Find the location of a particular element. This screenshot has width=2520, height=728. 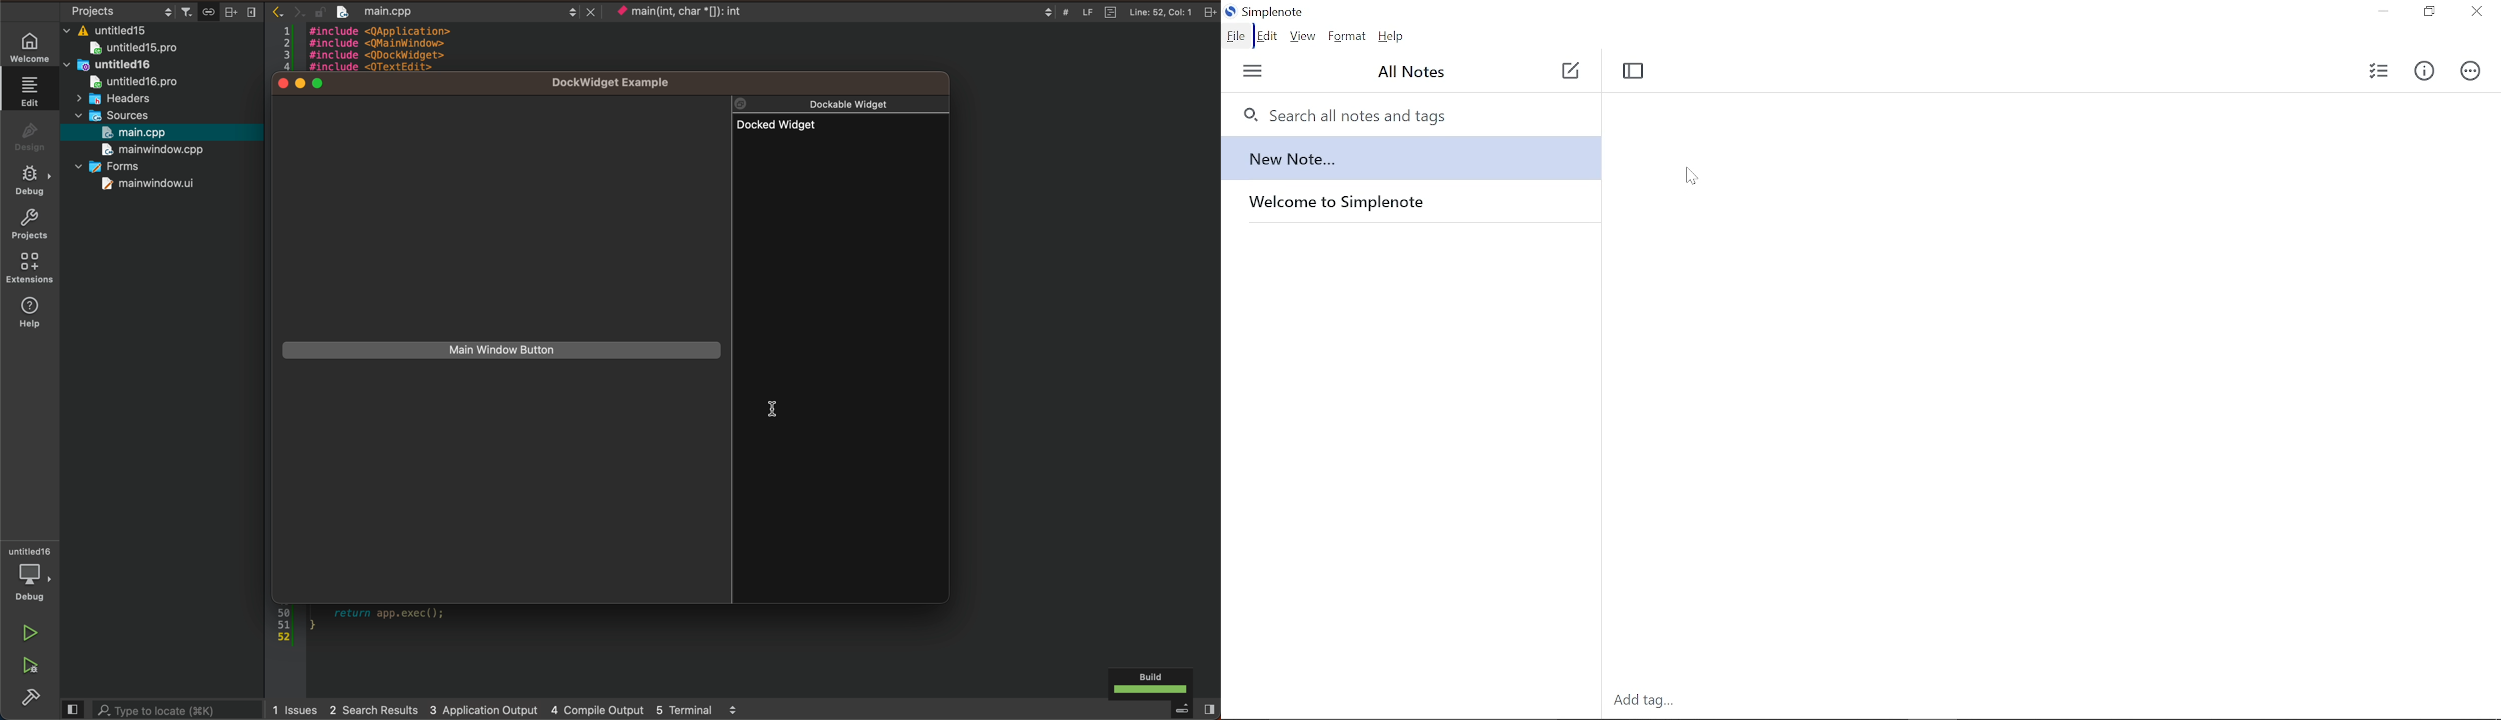

Currently opened note is located at coordinates (1404, 159).